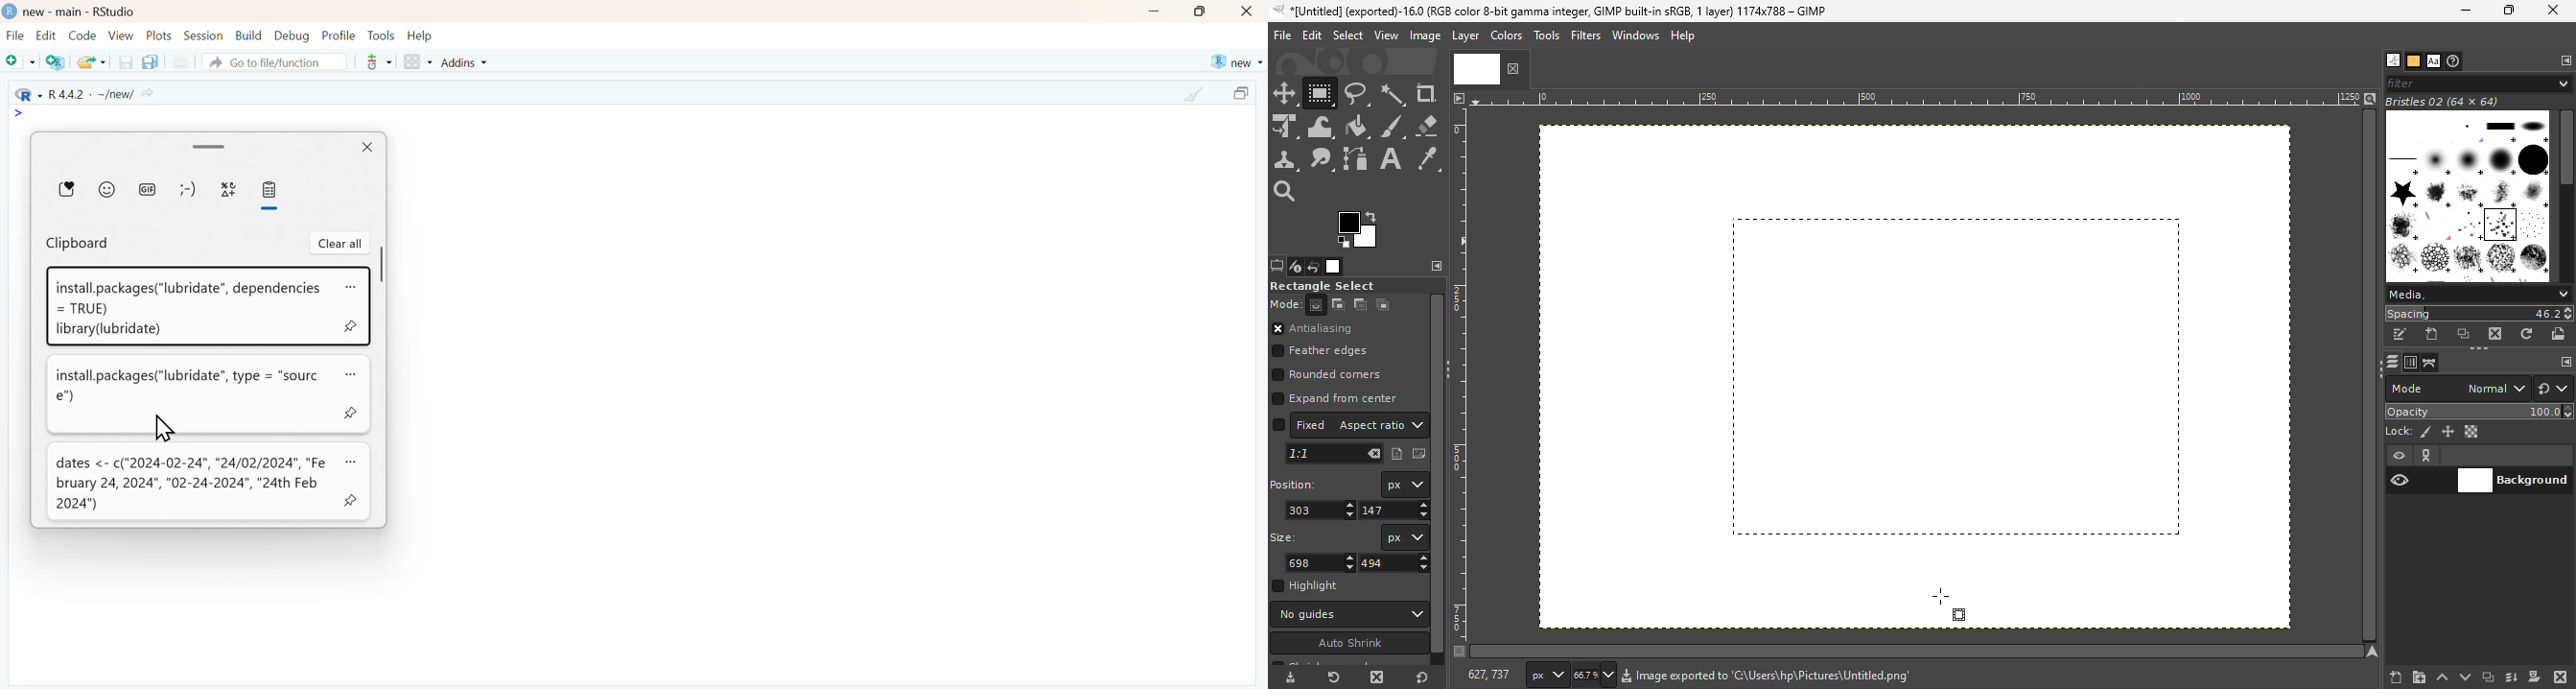 This screenshot has width=2576, height=700. I want to click on Raise this layer, so click(2441, 676).